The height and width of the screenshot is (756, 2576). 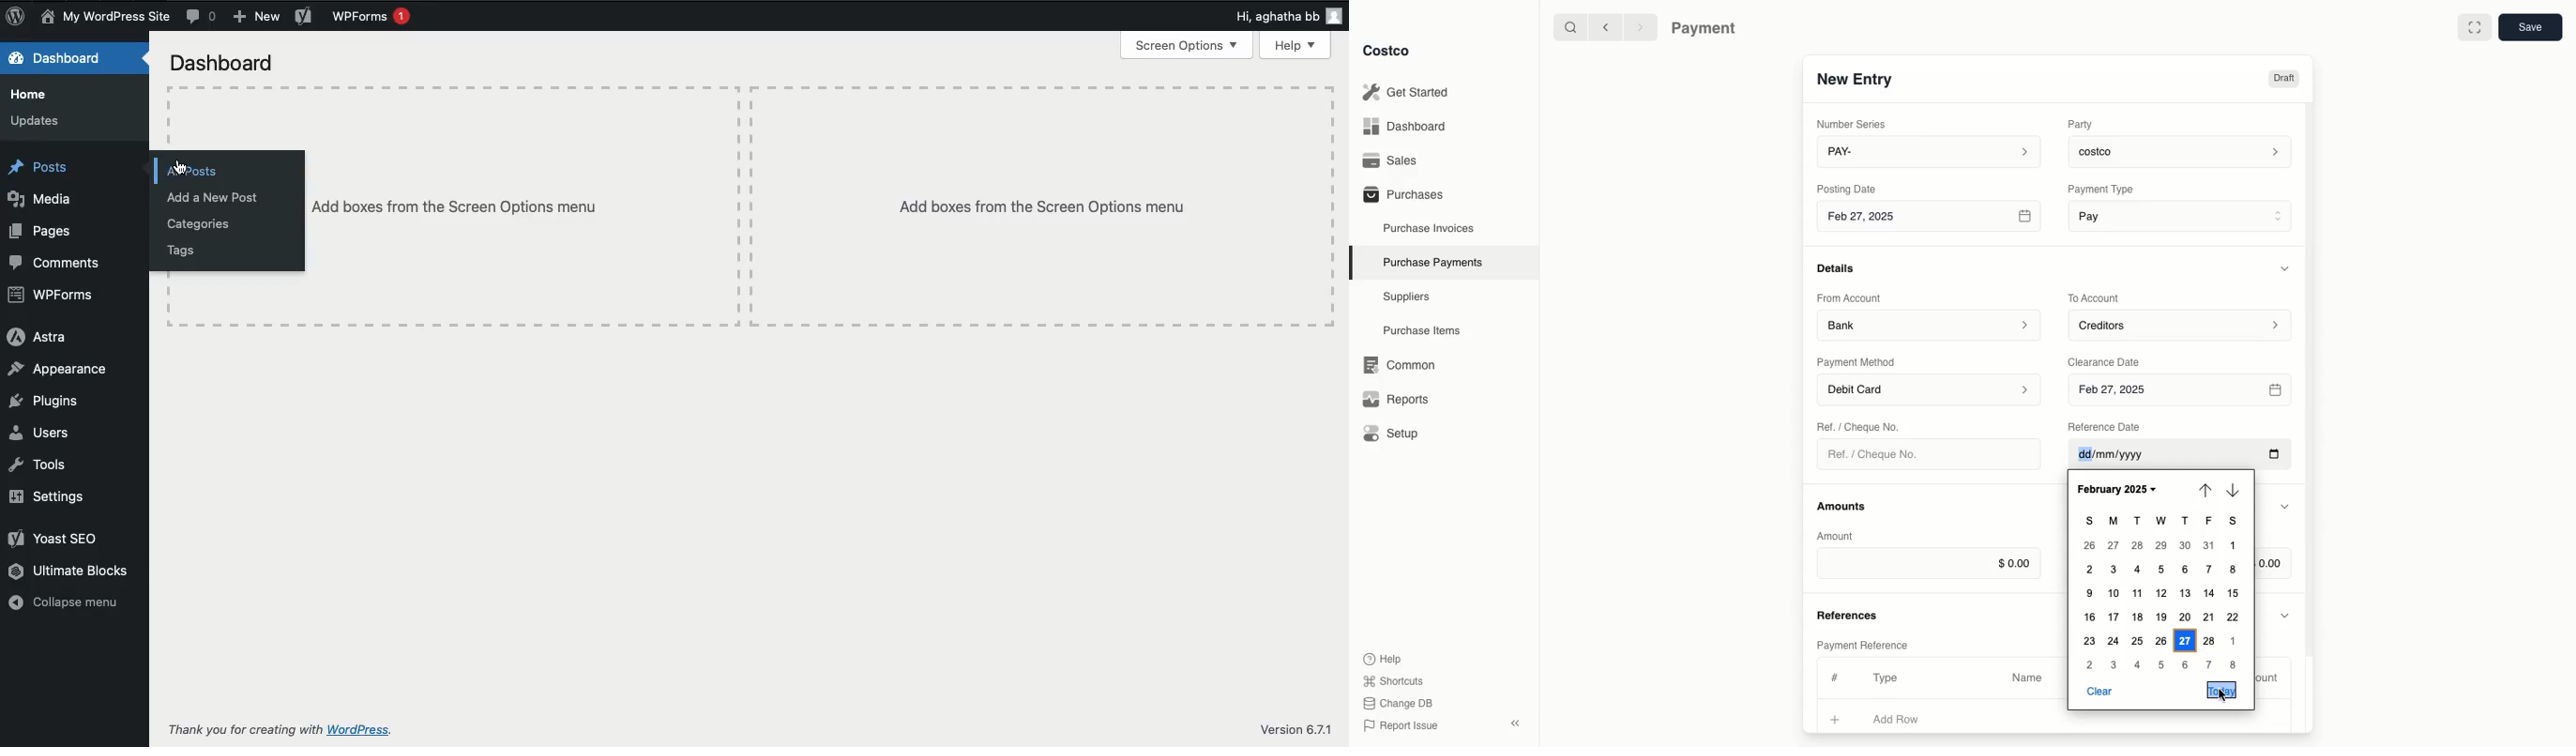 What do you see at coordinates (197, 171) in the screenshot?
I see `All posts` at bounding box center [197, 171].